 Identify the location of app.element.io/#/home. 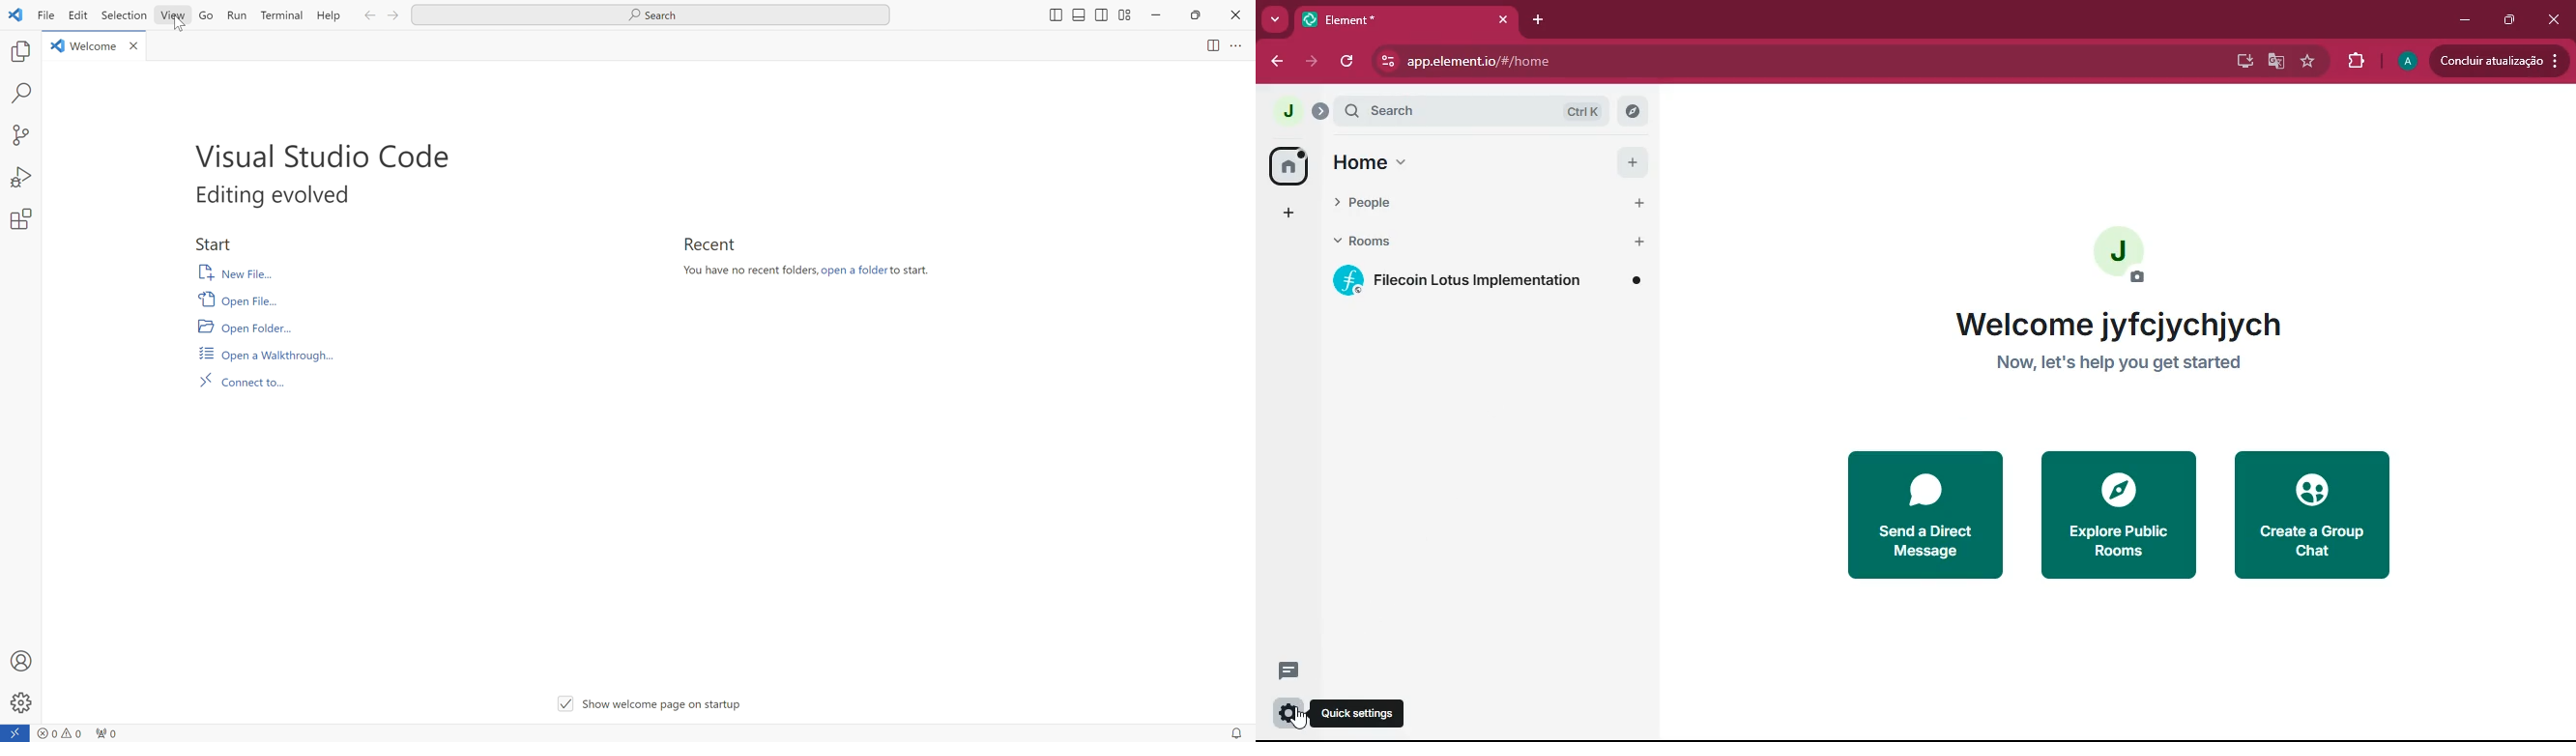
(1568, 61).